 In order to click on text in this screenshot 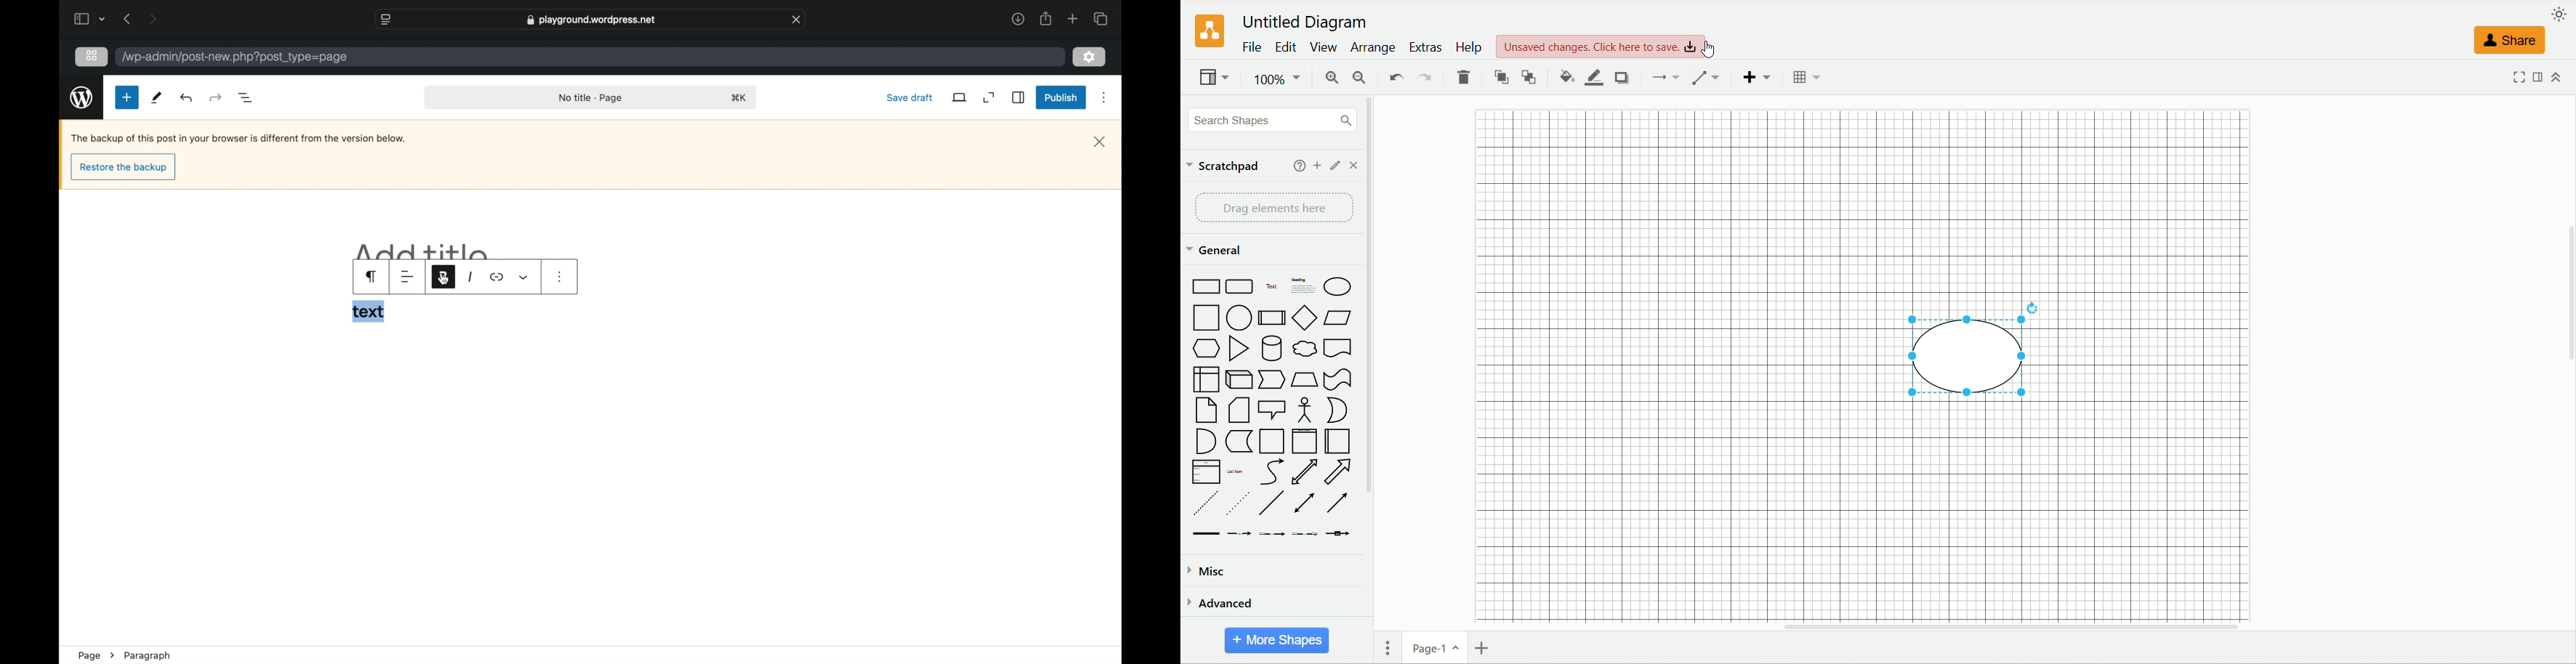, I will do `click(368, 311)`.